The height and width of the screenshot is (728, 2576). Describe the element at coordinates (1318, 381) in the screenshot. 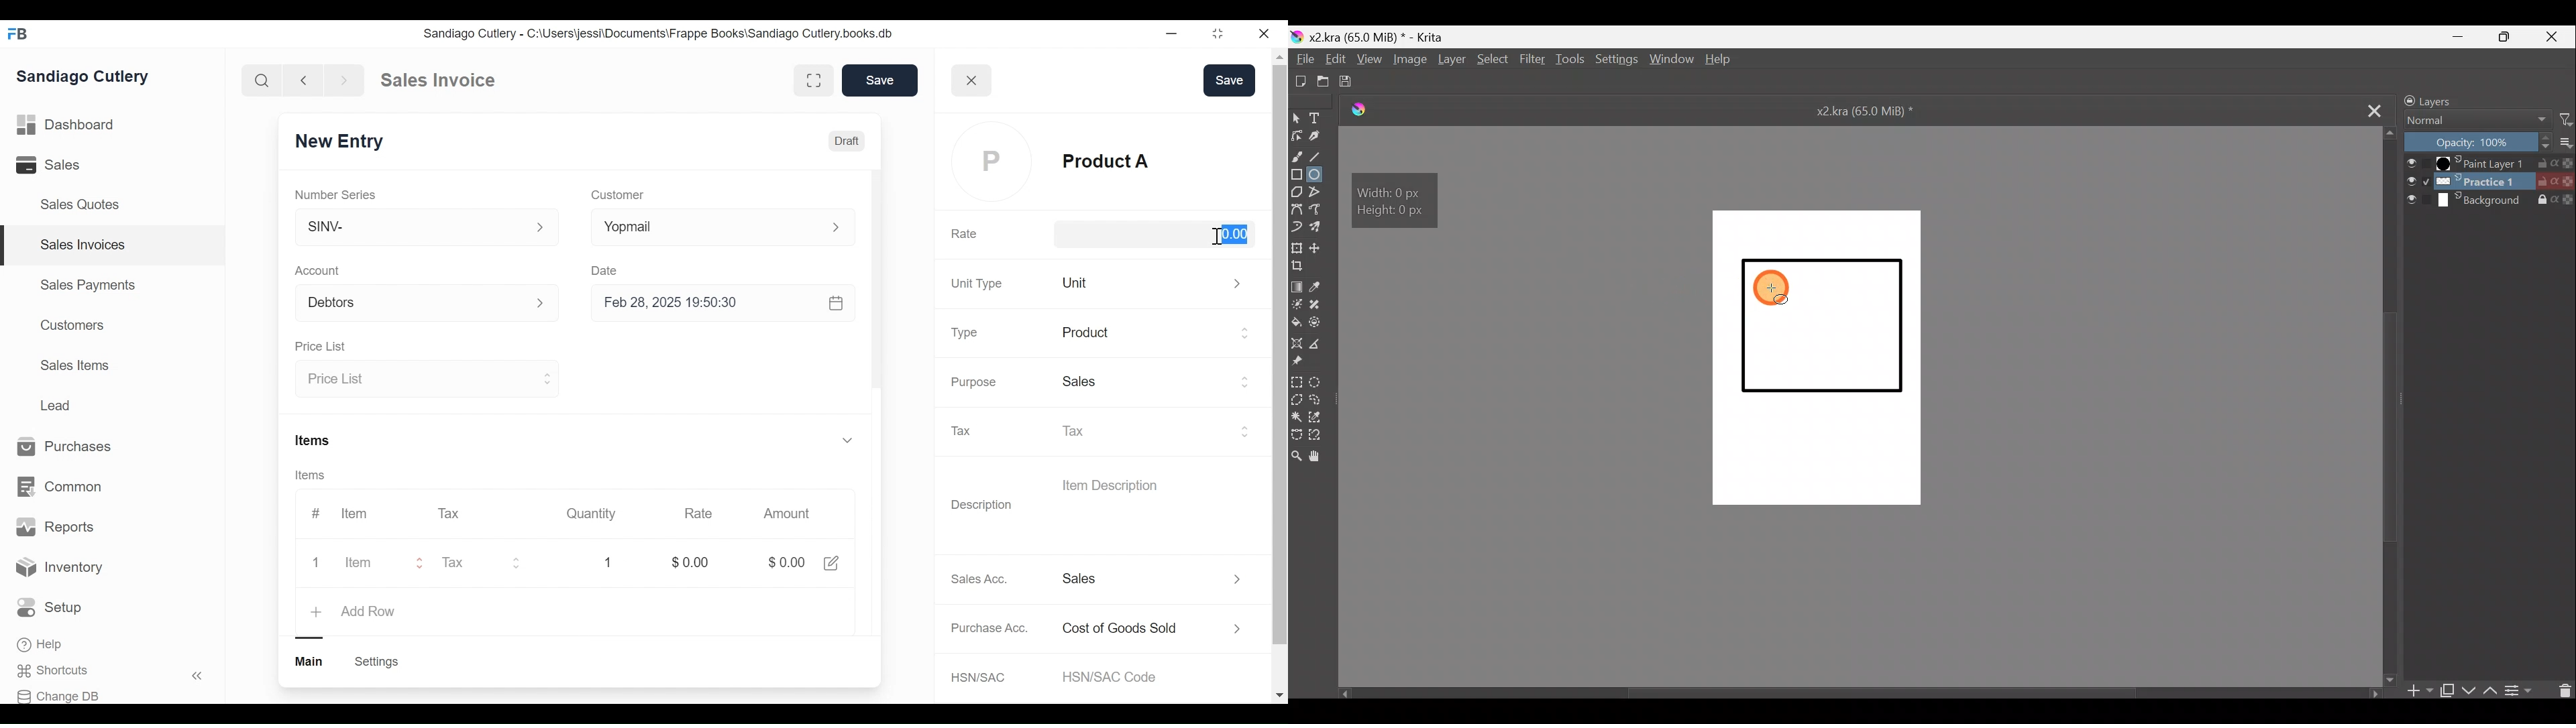

I see `Elliptical selection tool` at that location.